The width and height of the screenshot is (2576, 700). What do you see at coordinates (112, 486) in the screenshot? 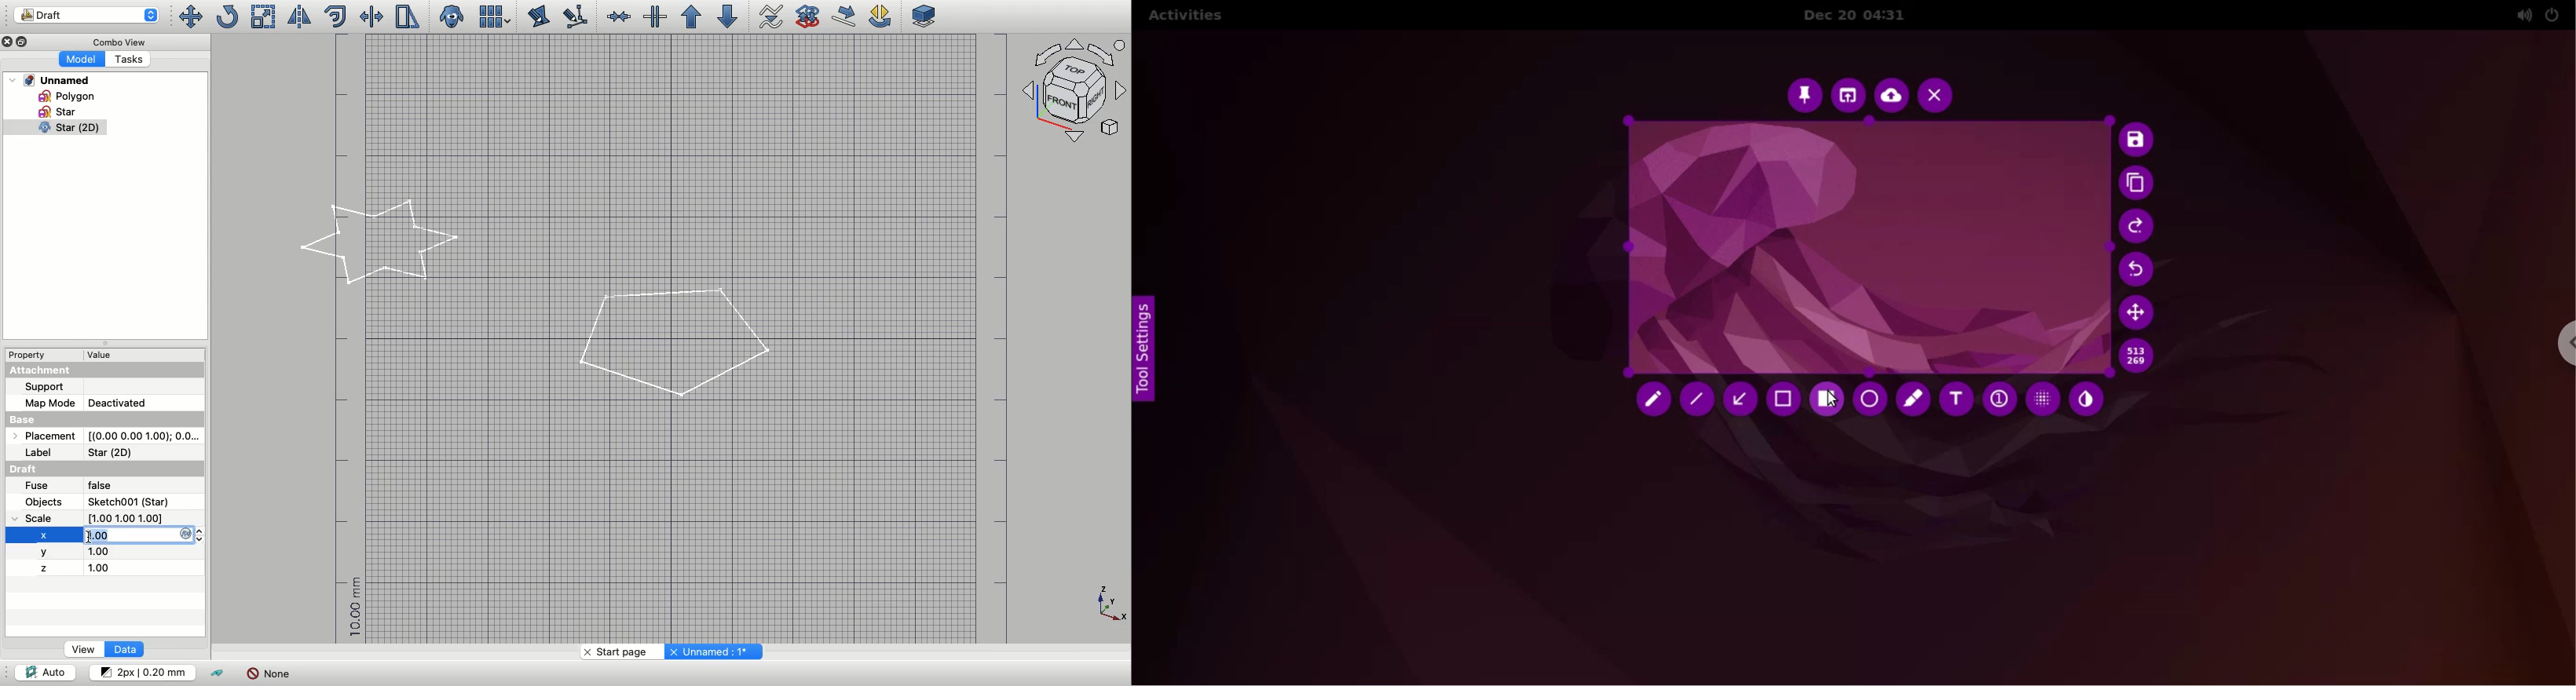
I see `False` at bounding box center [112, 486].